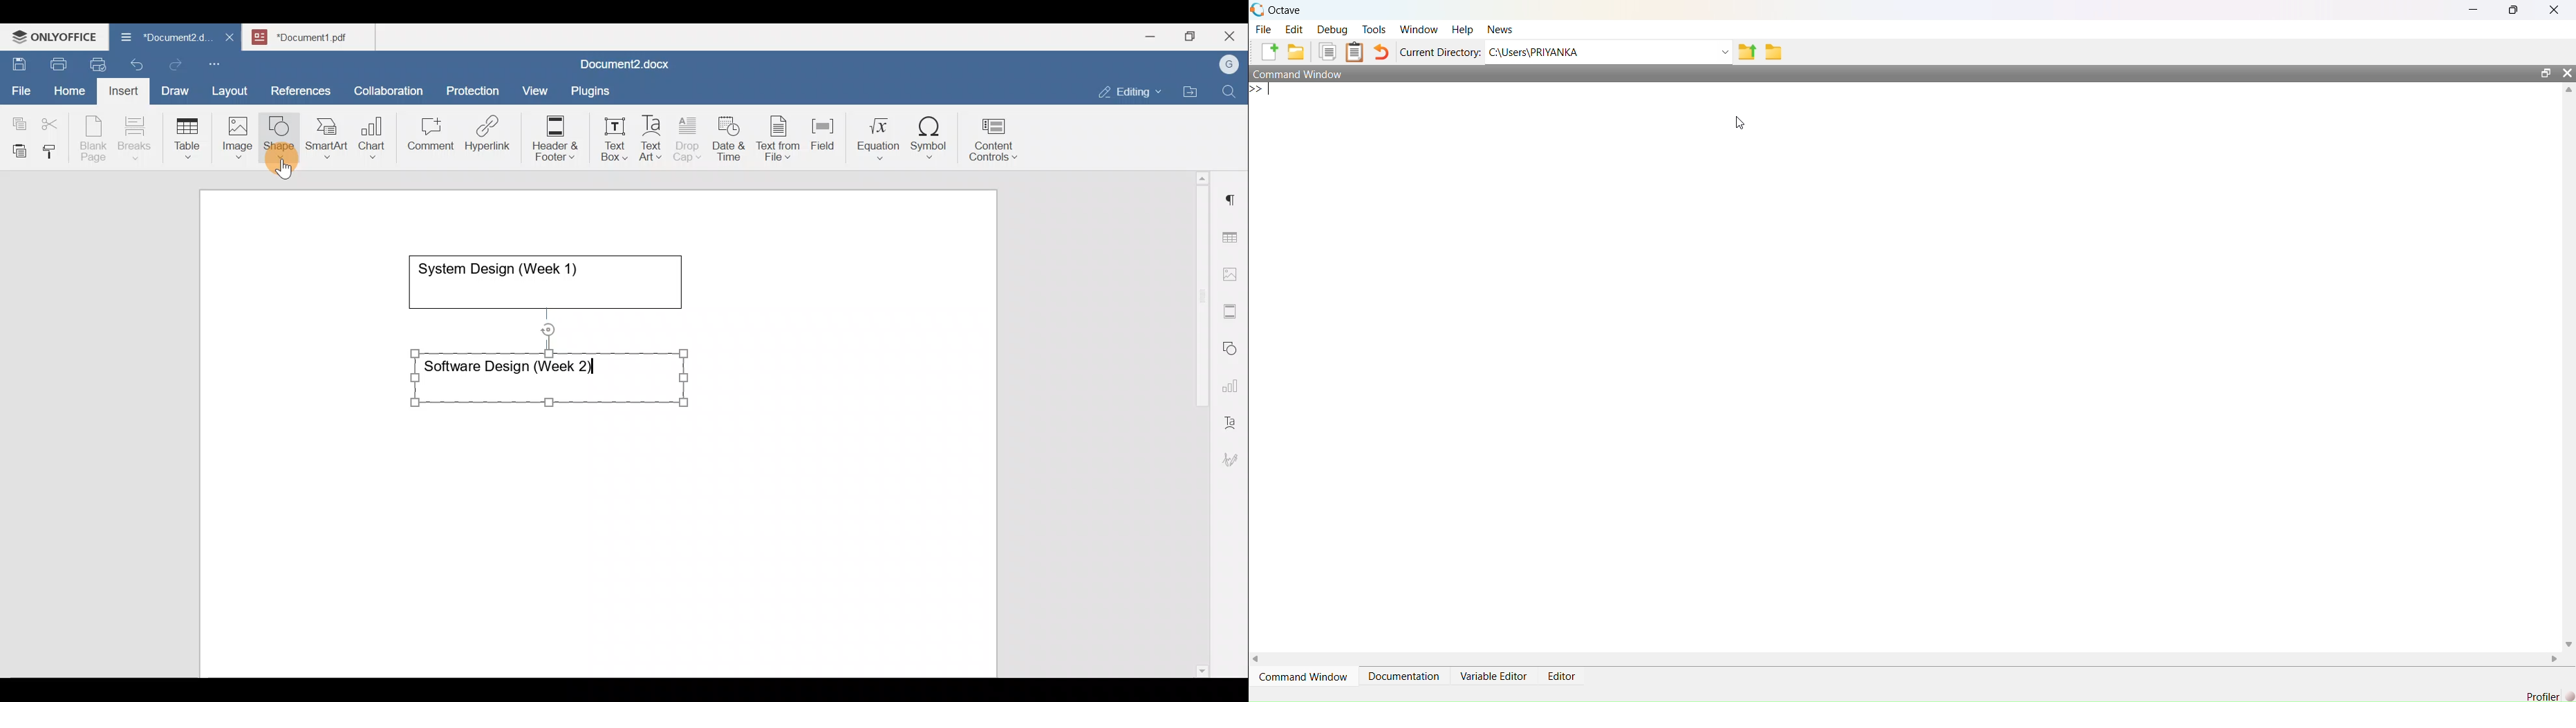 This screenshot has height=728, width=2576. I want to click on Redo, so click(175, 65).